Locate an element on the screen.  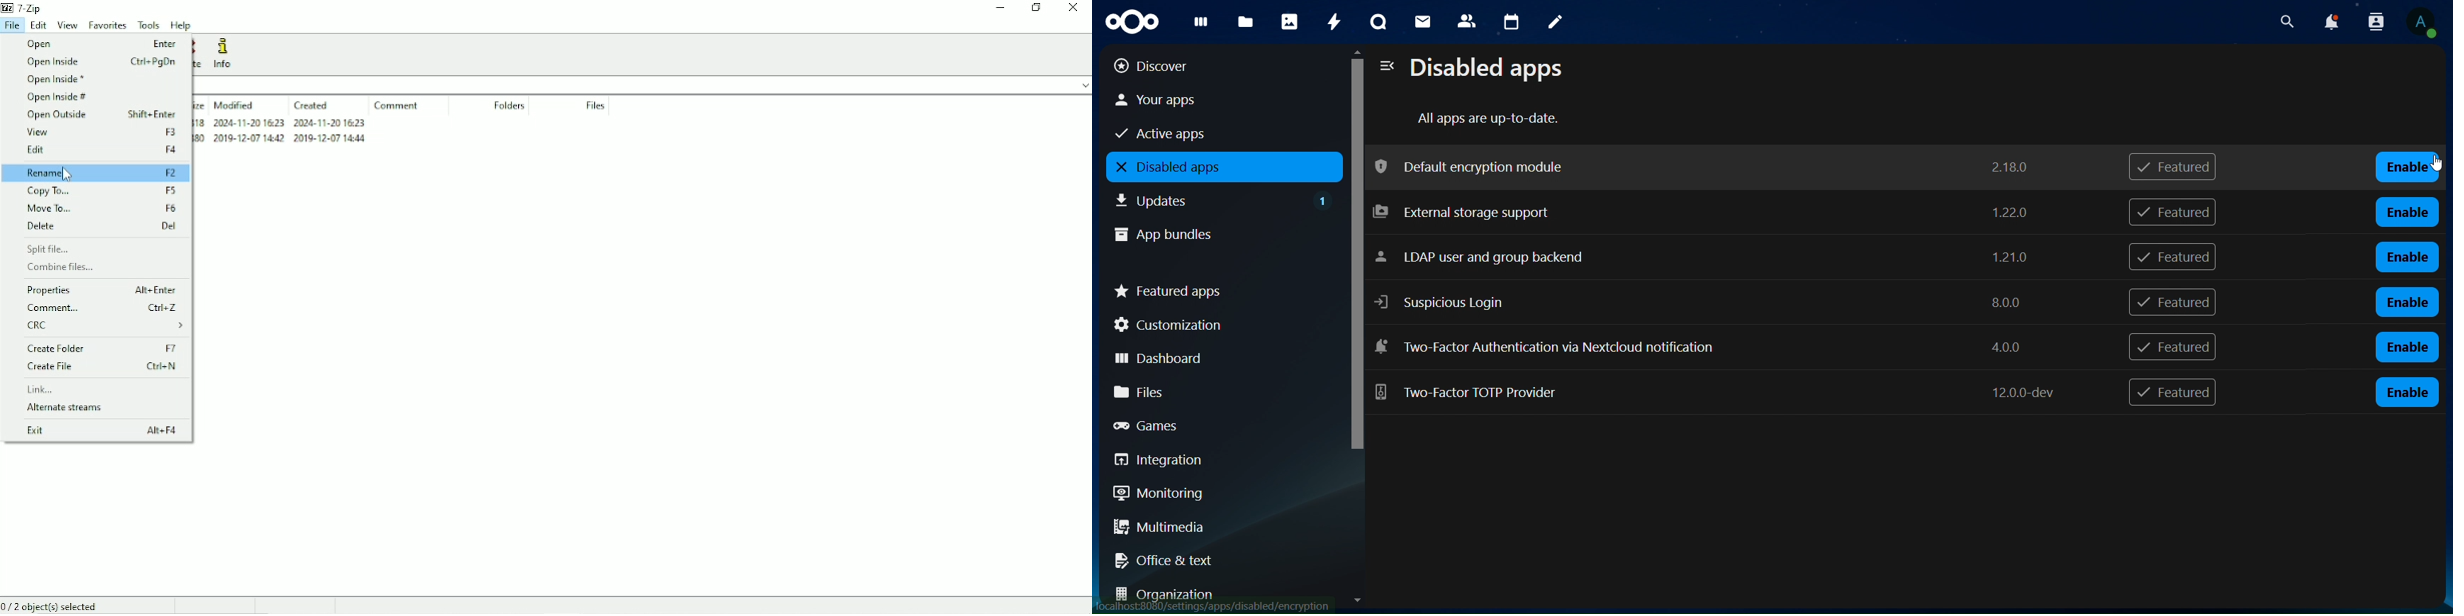
featured is located at coordinates (2175, 257).